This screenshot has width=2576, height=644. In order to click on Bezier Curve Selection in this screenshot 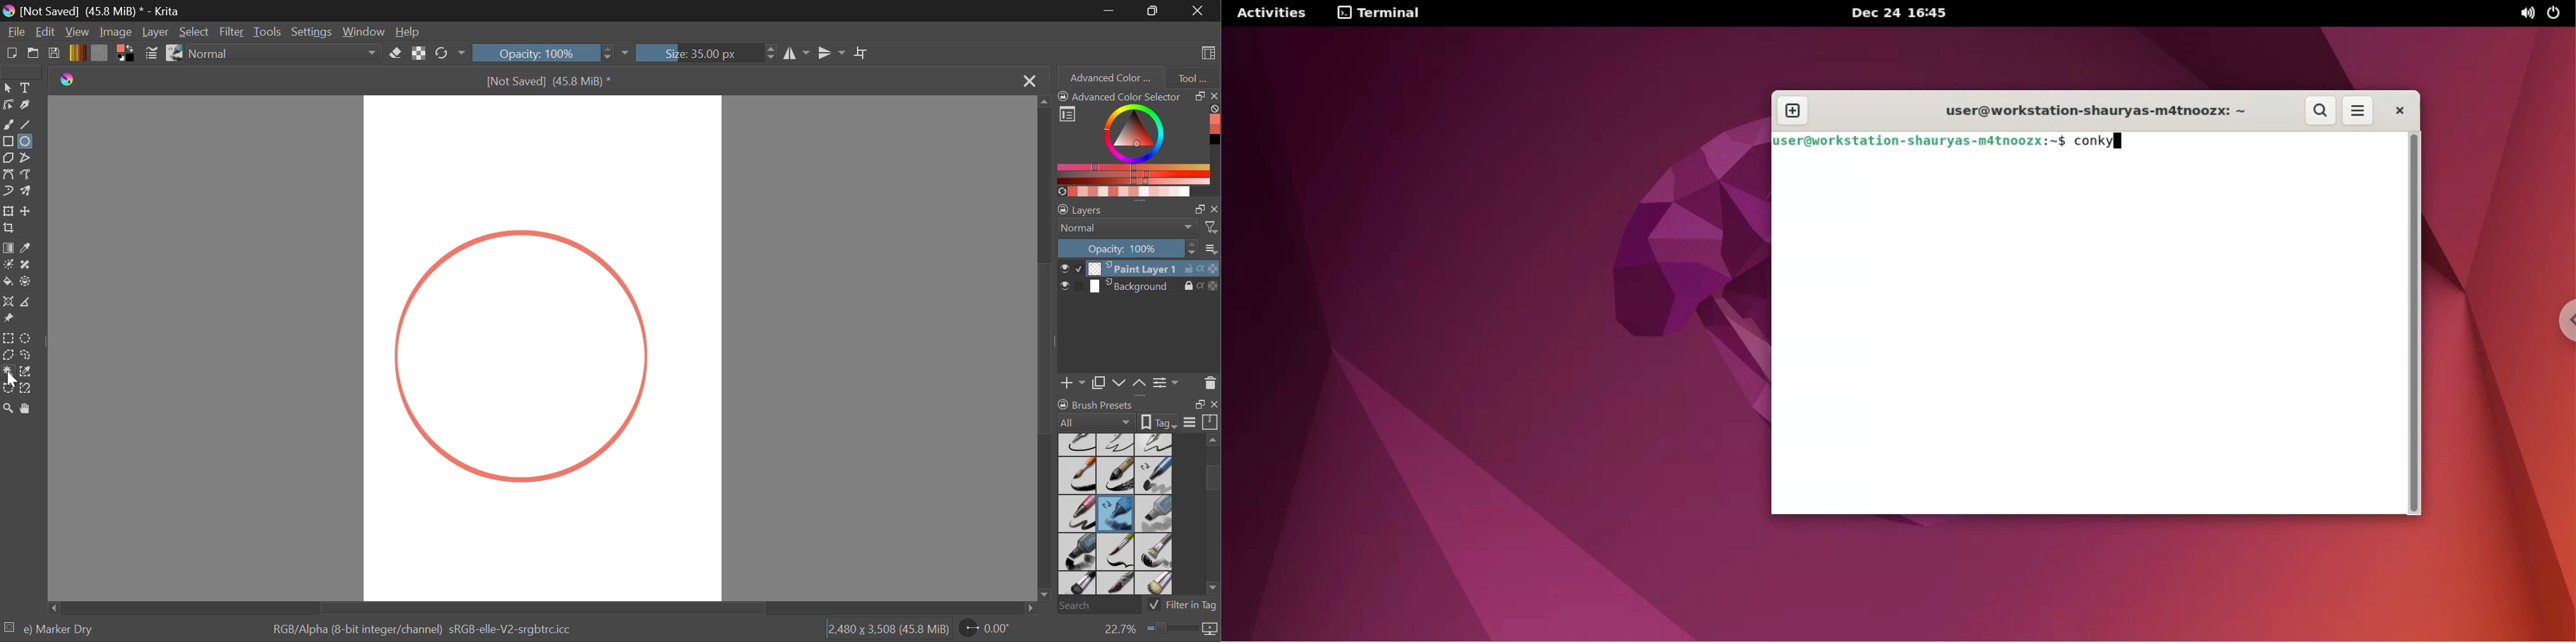, I will do `click(8, 388)`.